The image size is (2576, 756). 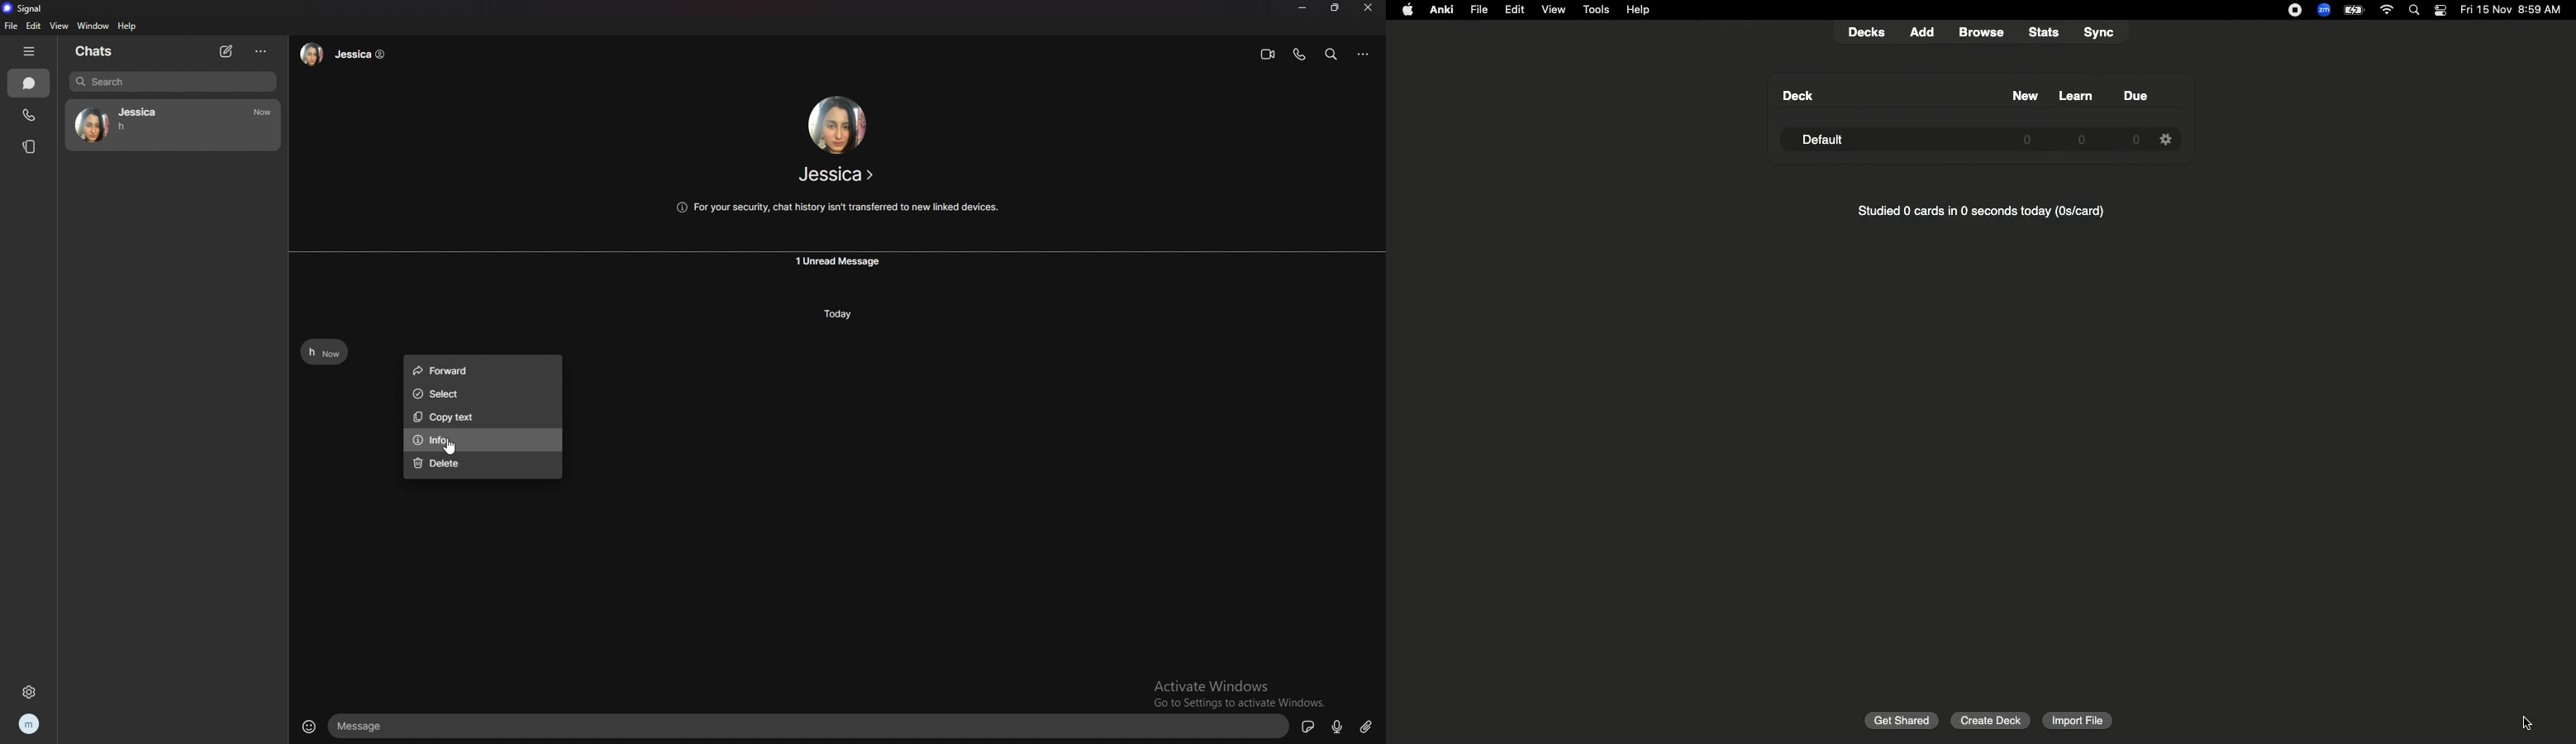 I want to click on resize, so click(x=1334, y=8).